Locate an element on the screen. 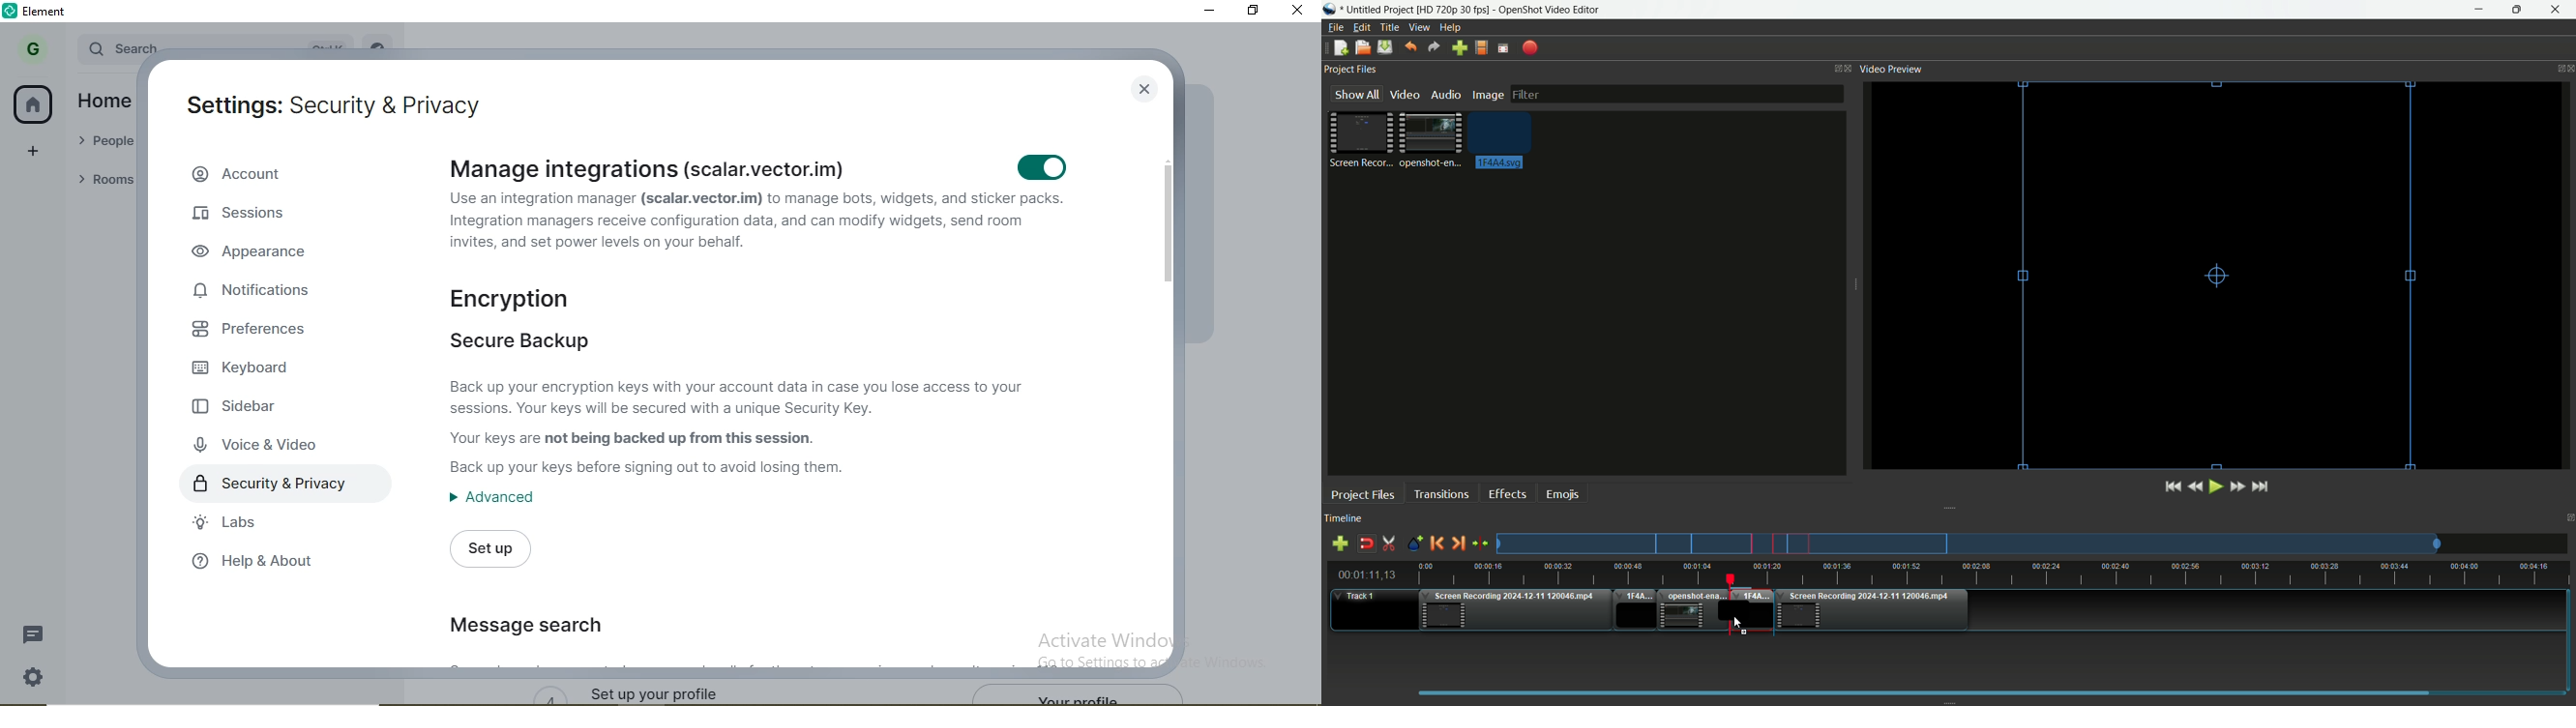  Show all is located at coordinates (1352, 94).